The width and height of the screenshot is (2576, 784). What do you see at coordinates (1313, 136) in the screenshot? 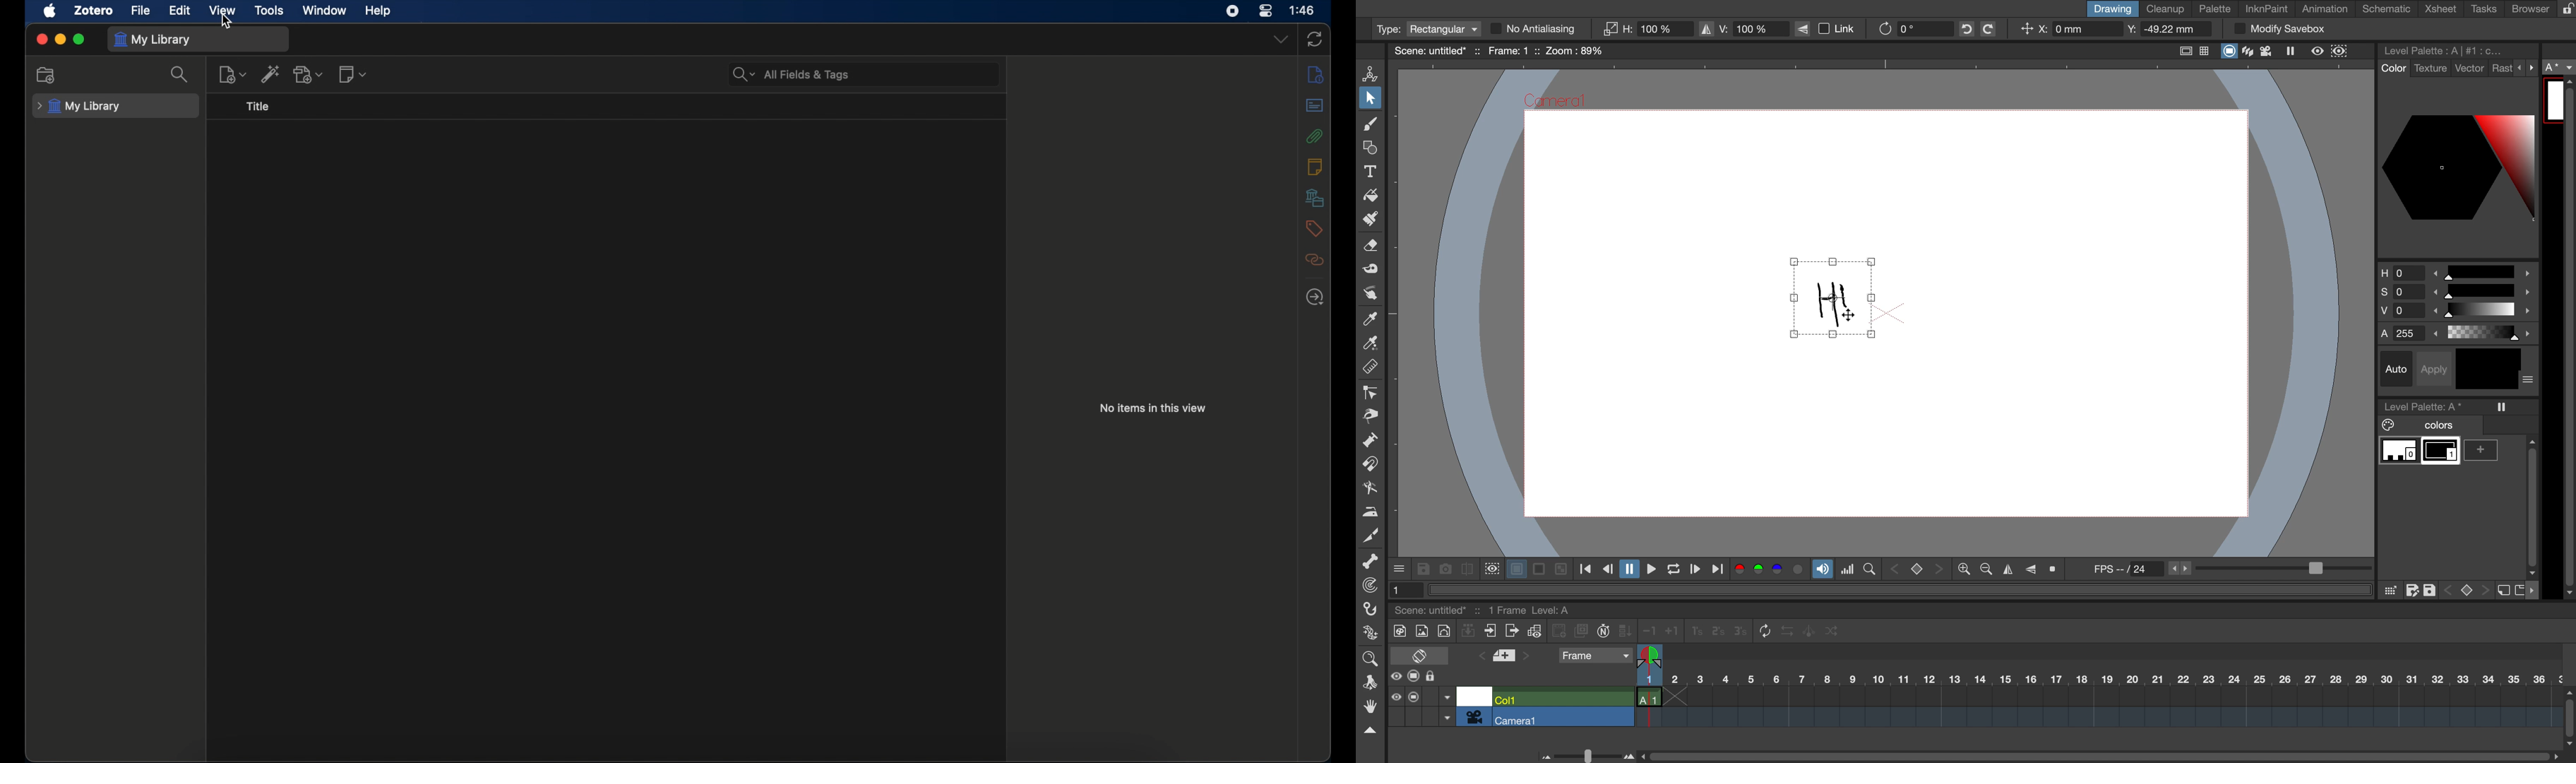
I see `attachments` at bounding box center [1313, 136].